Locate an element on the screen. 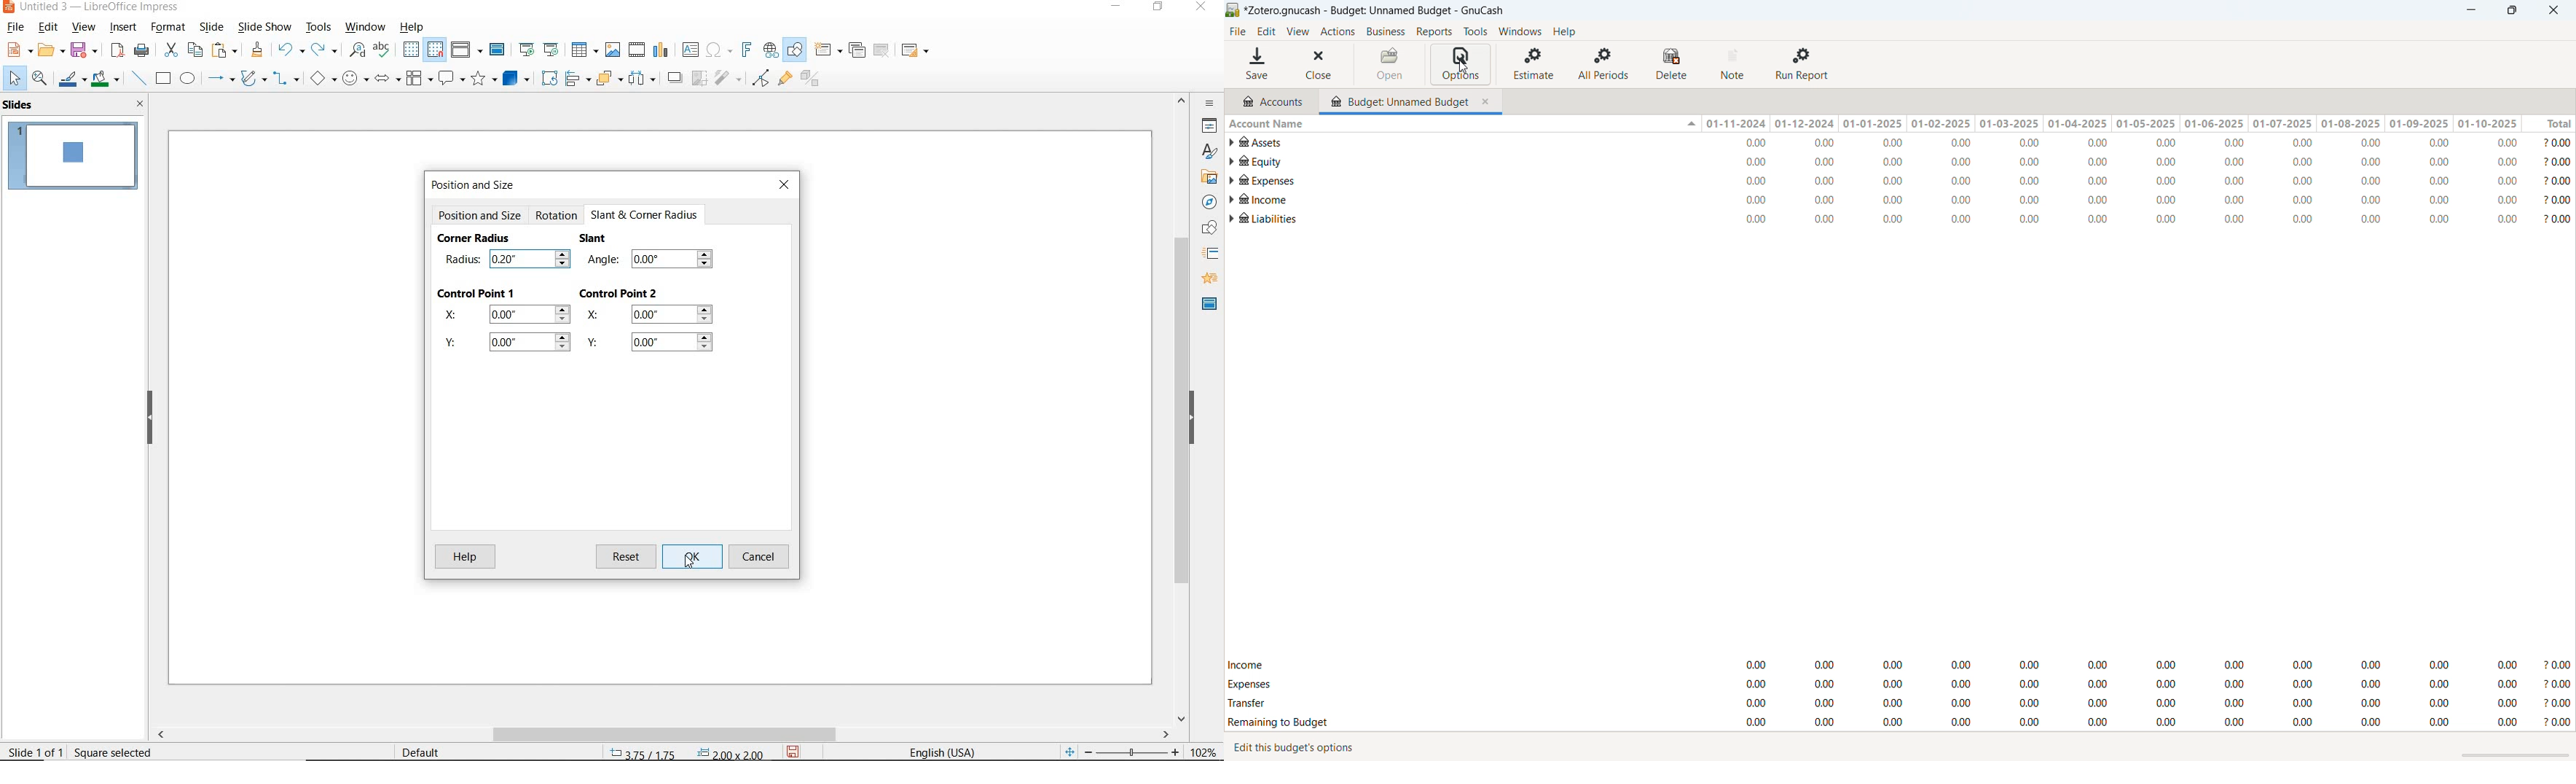 This screenshot has width=2576, height=784. help is located at coordinates (413, 27).